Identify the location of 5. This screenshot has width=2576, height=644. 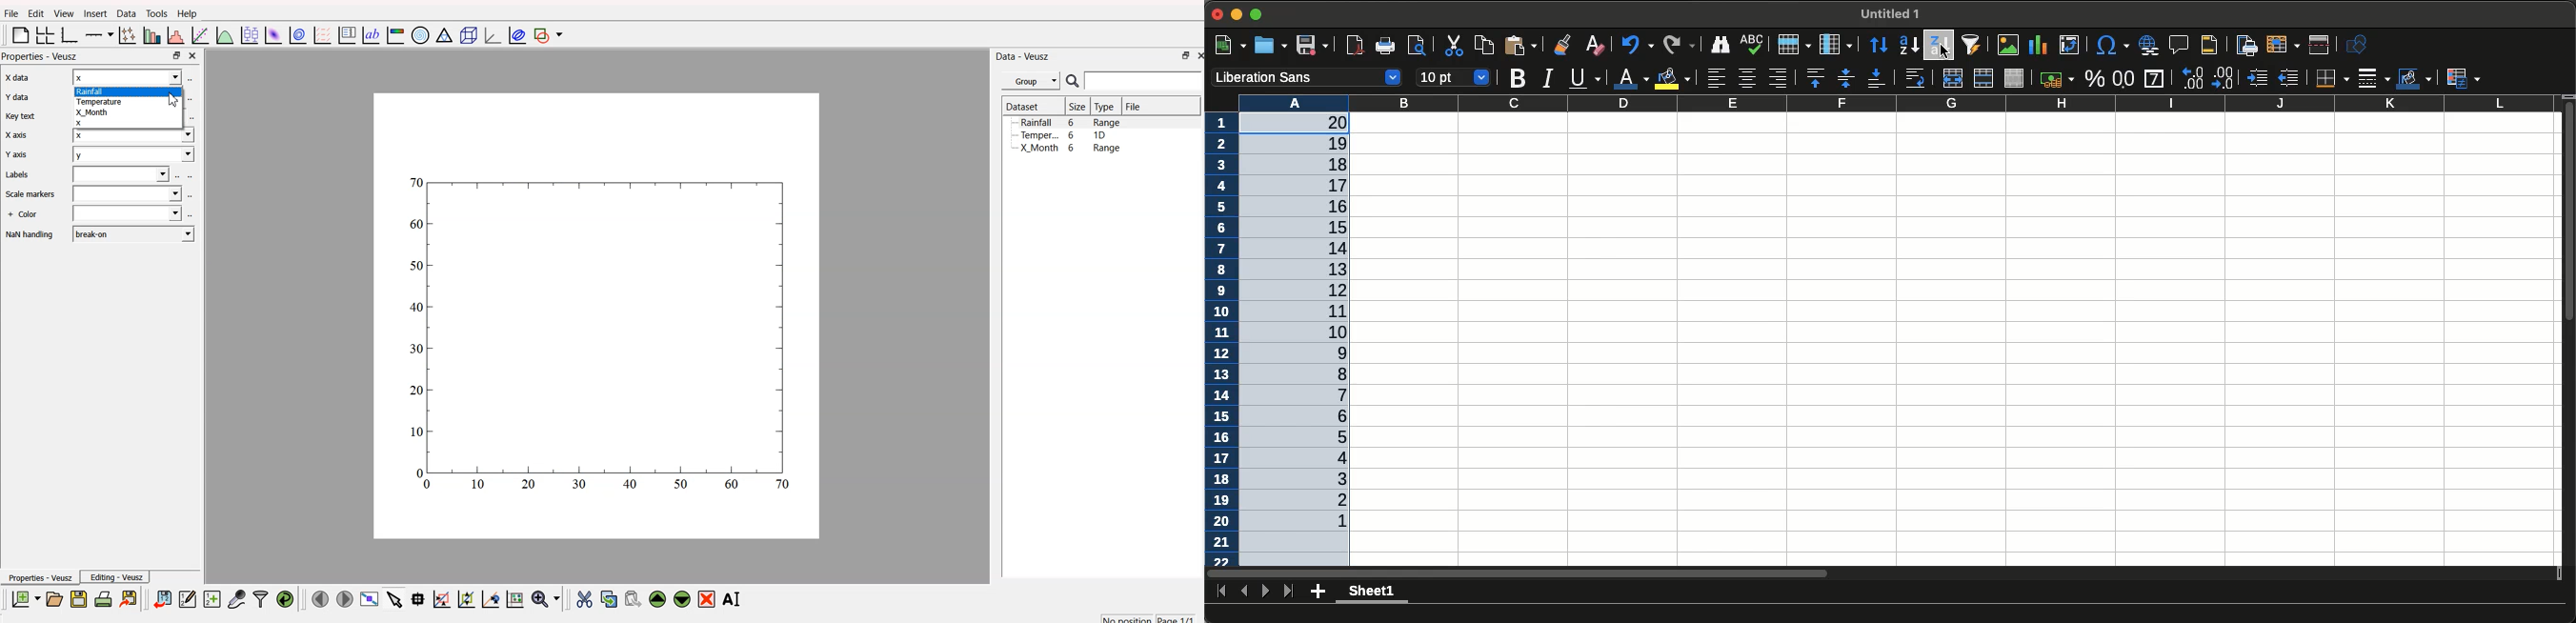
(1333, 208).